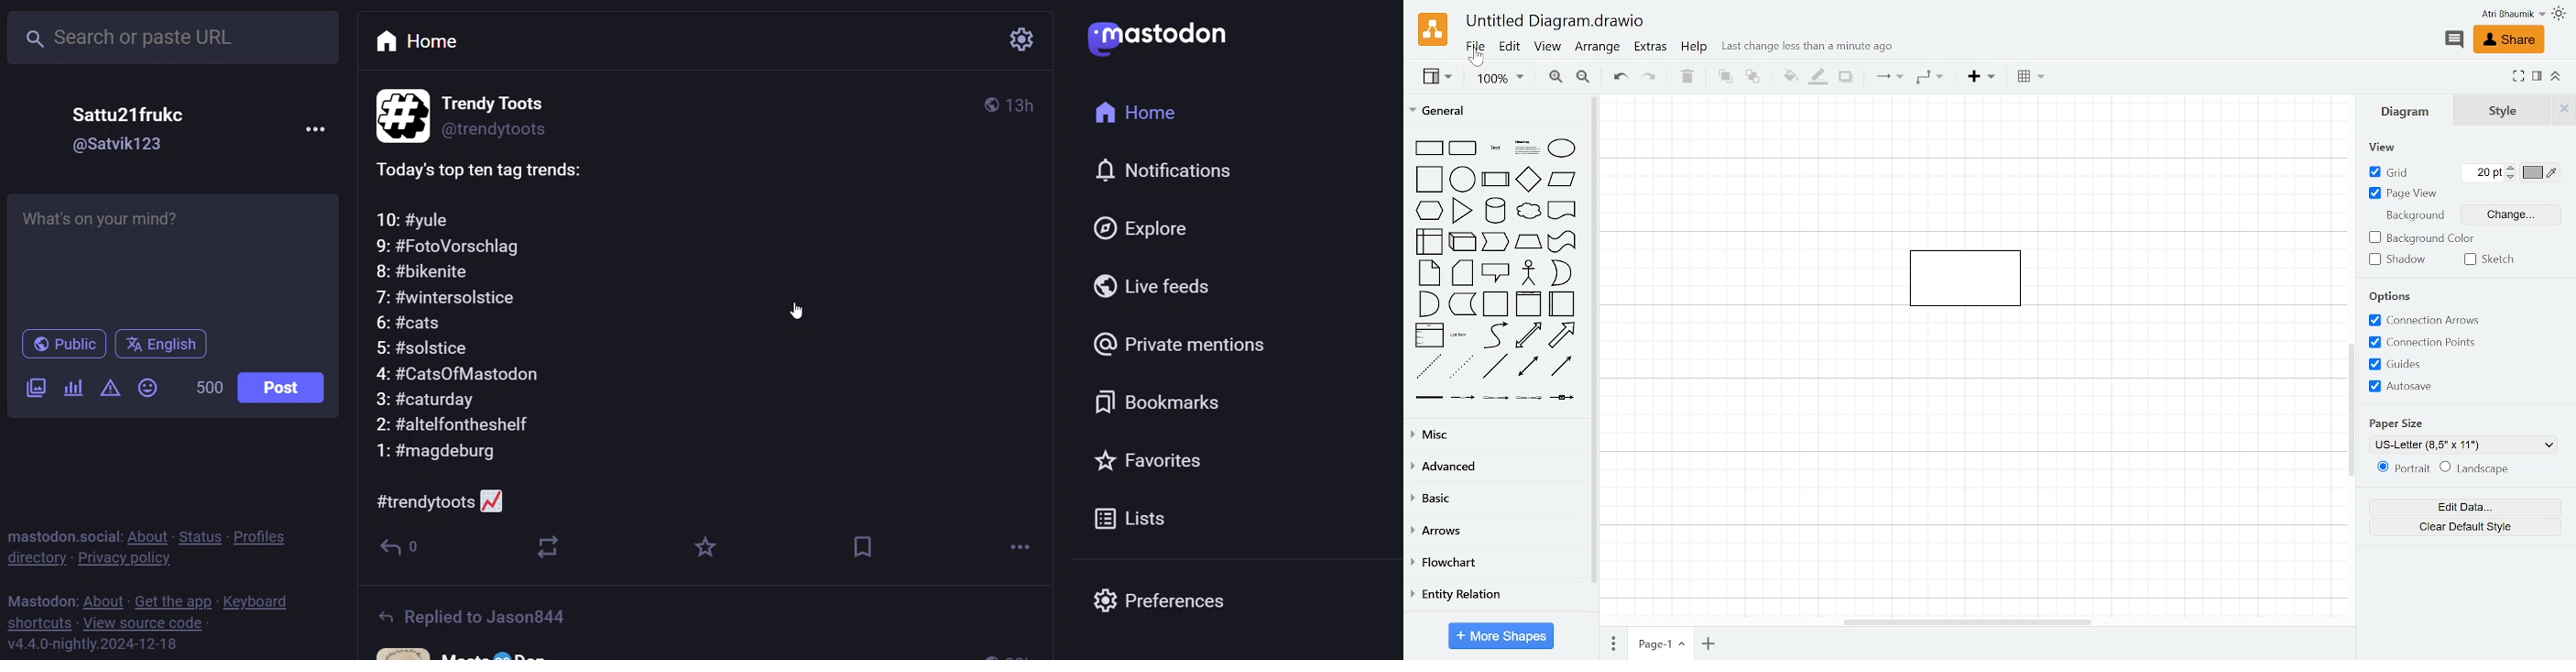  I want to click on view, so click(2381, 147).